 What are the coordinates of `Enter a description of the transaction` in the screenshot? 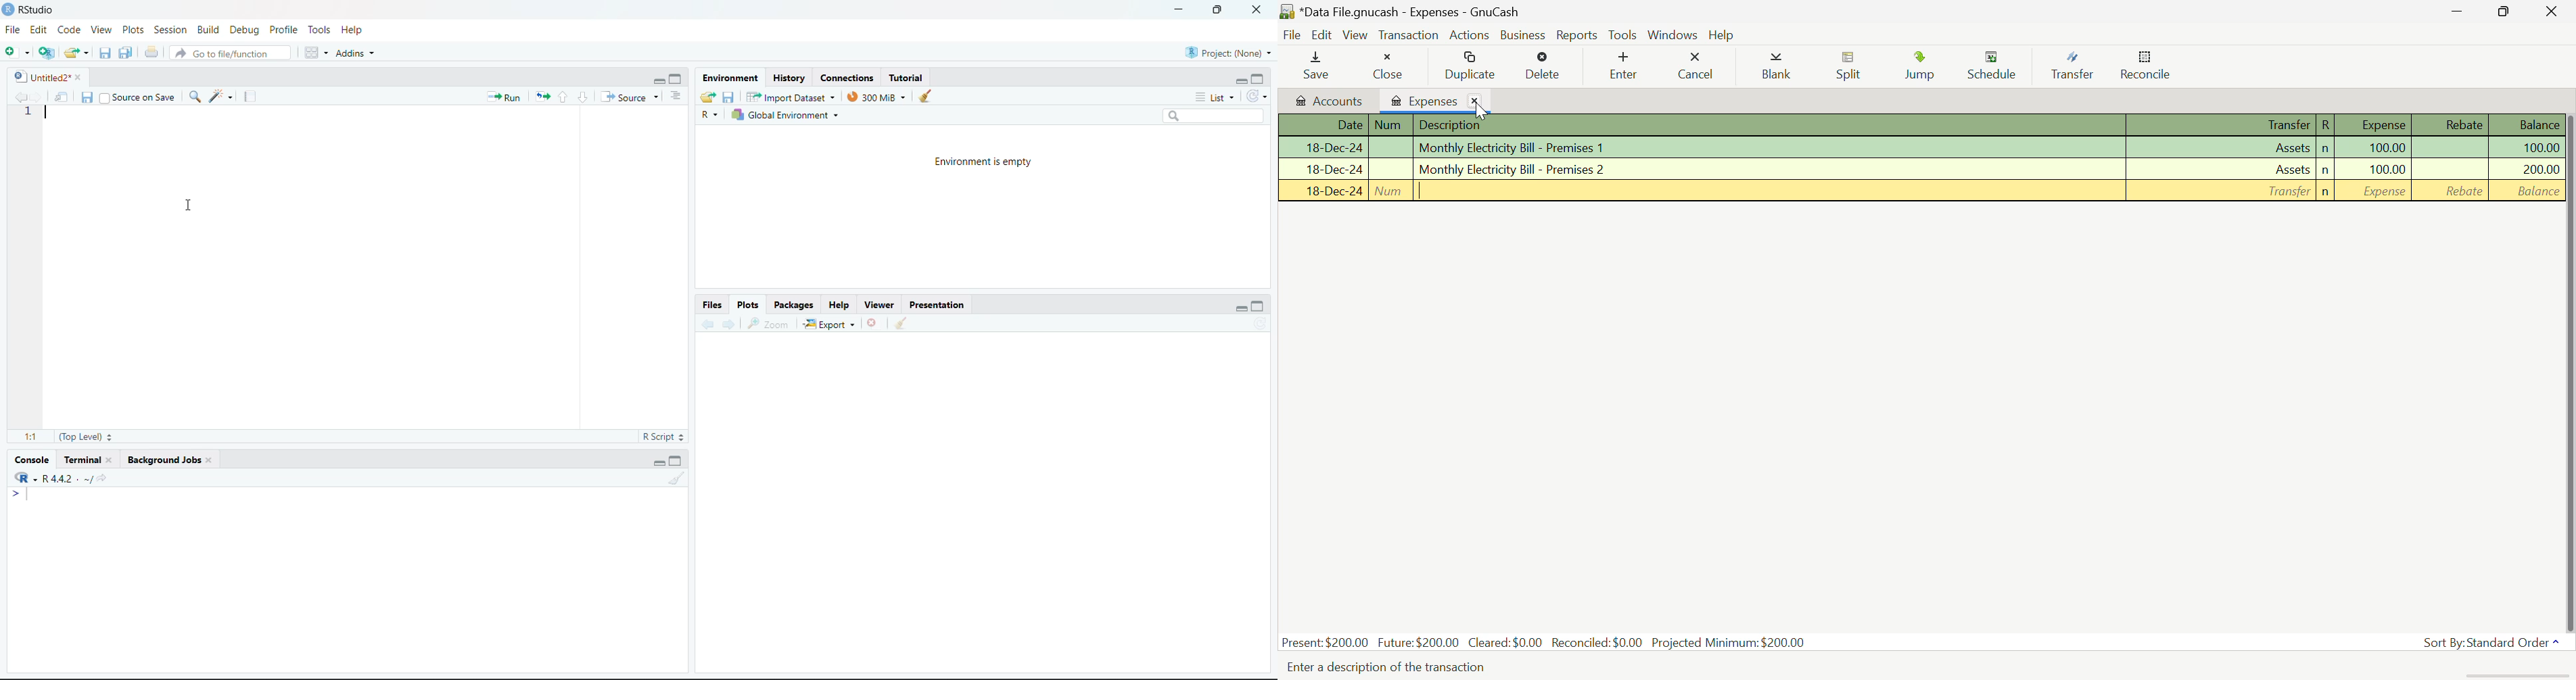 It's located at (1391, 669).